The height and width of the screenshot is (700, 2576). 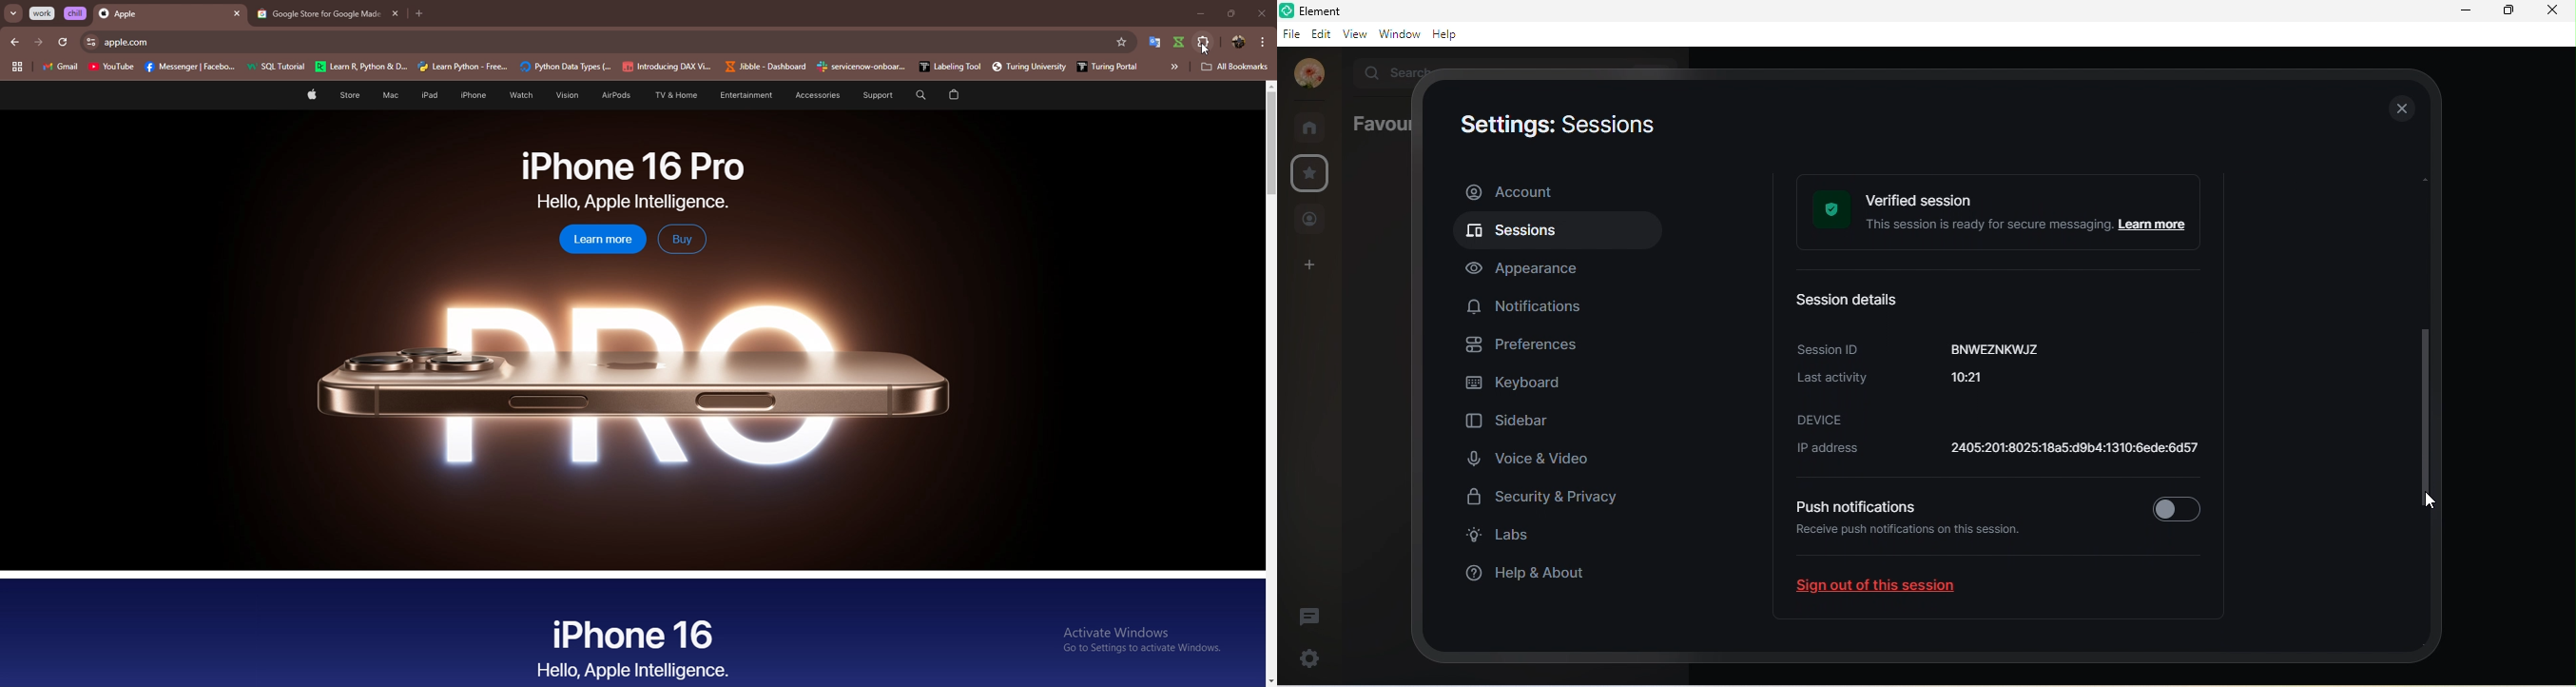 What do you see at coordinates (1378, 124) in the screenshot?
I see `favourites` at bounding box center [1378, 124].